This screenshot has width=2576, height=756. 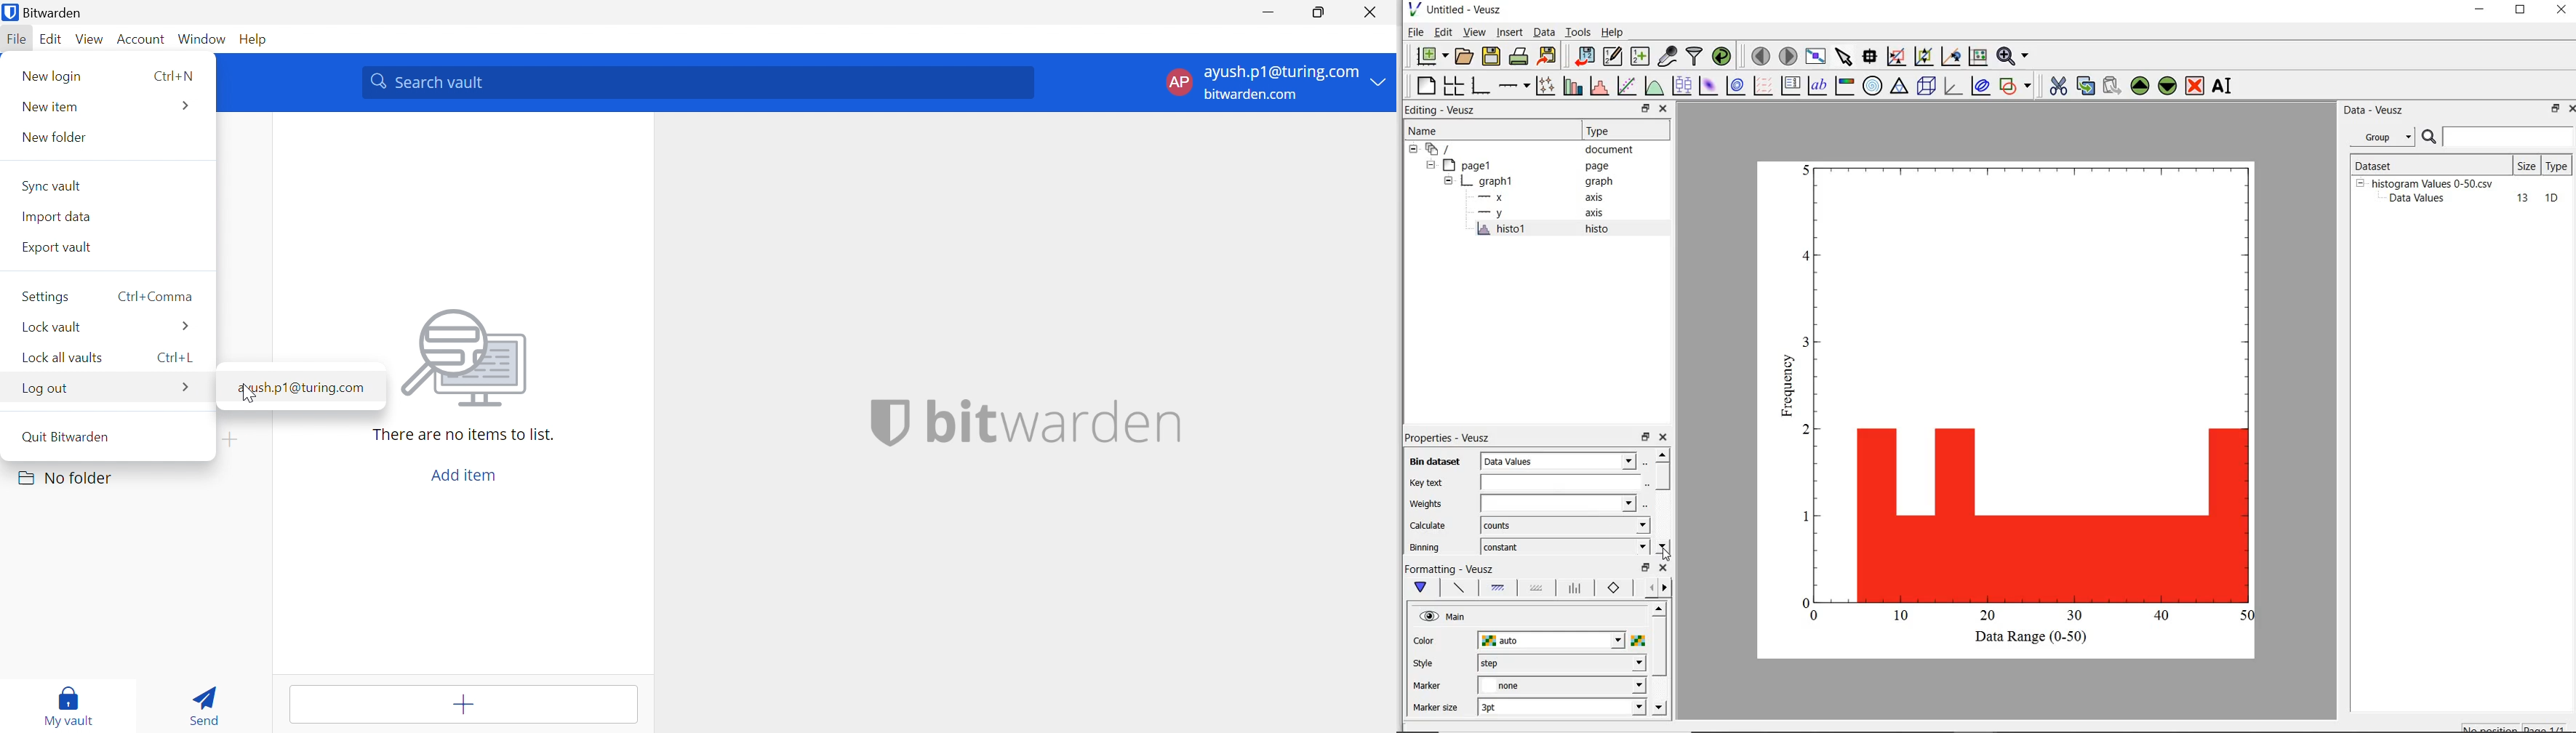 I want to click on Account, so click(x=140, y=39).